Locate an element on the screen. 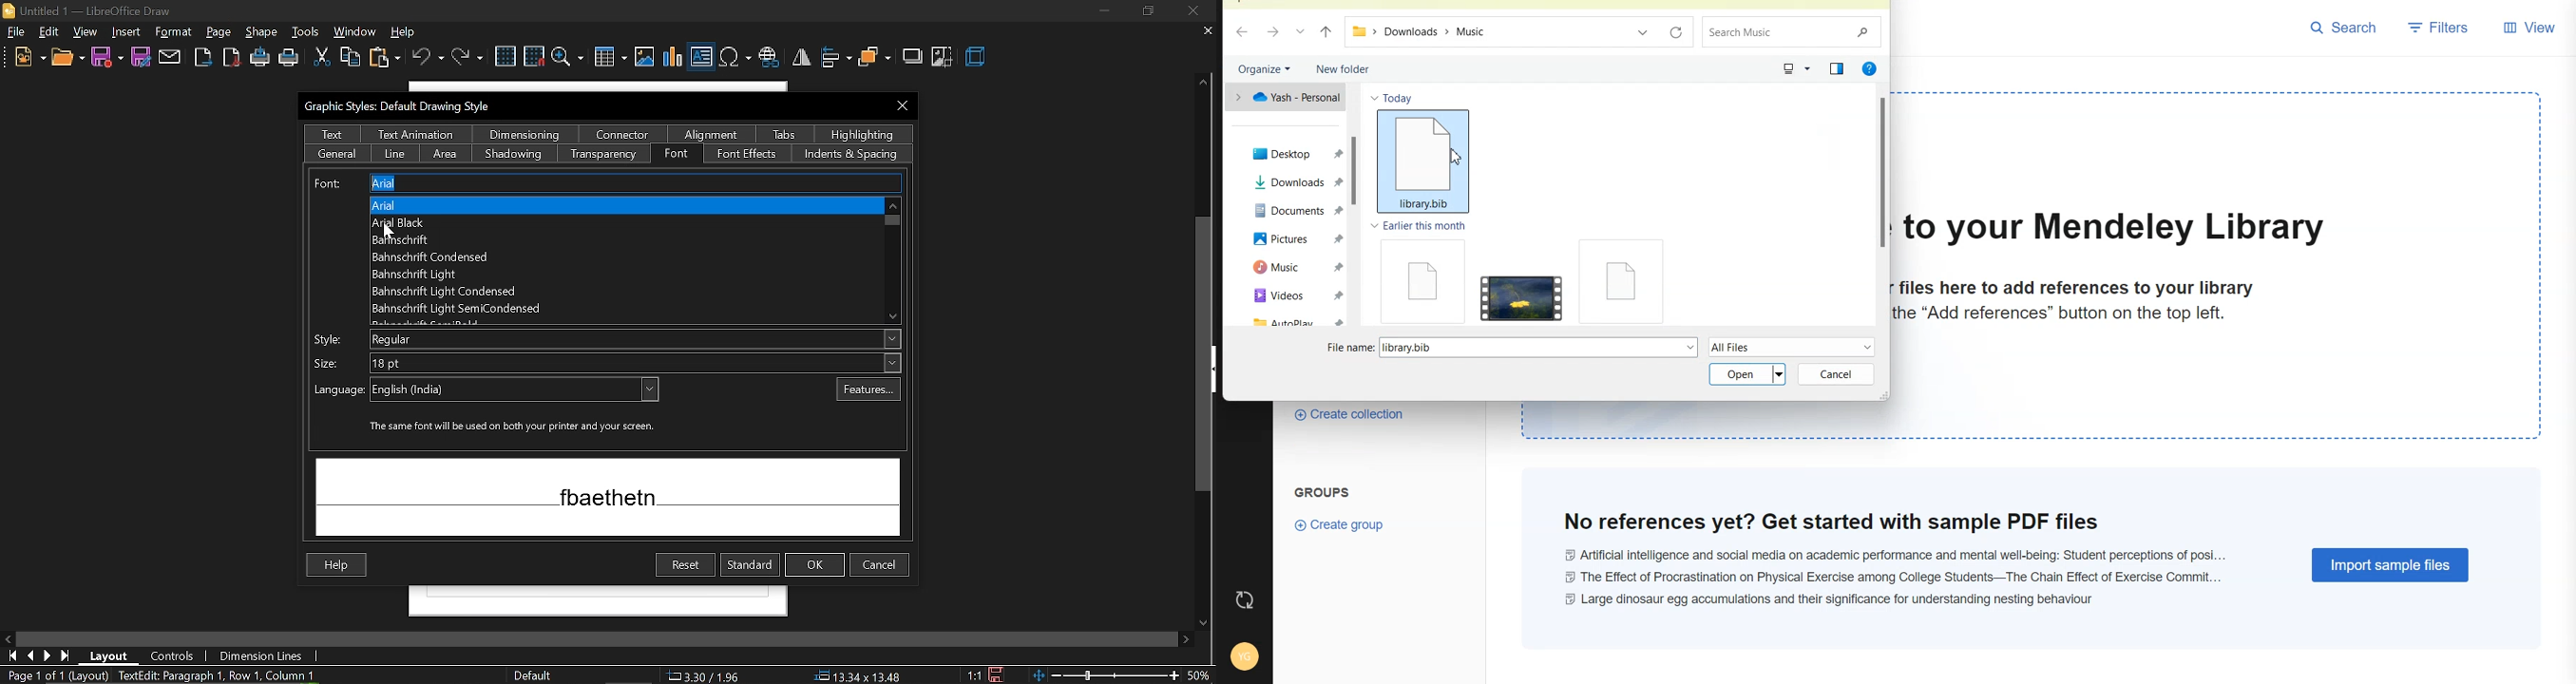 This screenshot has height=700, width=2576. close is located at coordinates (1194, 10).